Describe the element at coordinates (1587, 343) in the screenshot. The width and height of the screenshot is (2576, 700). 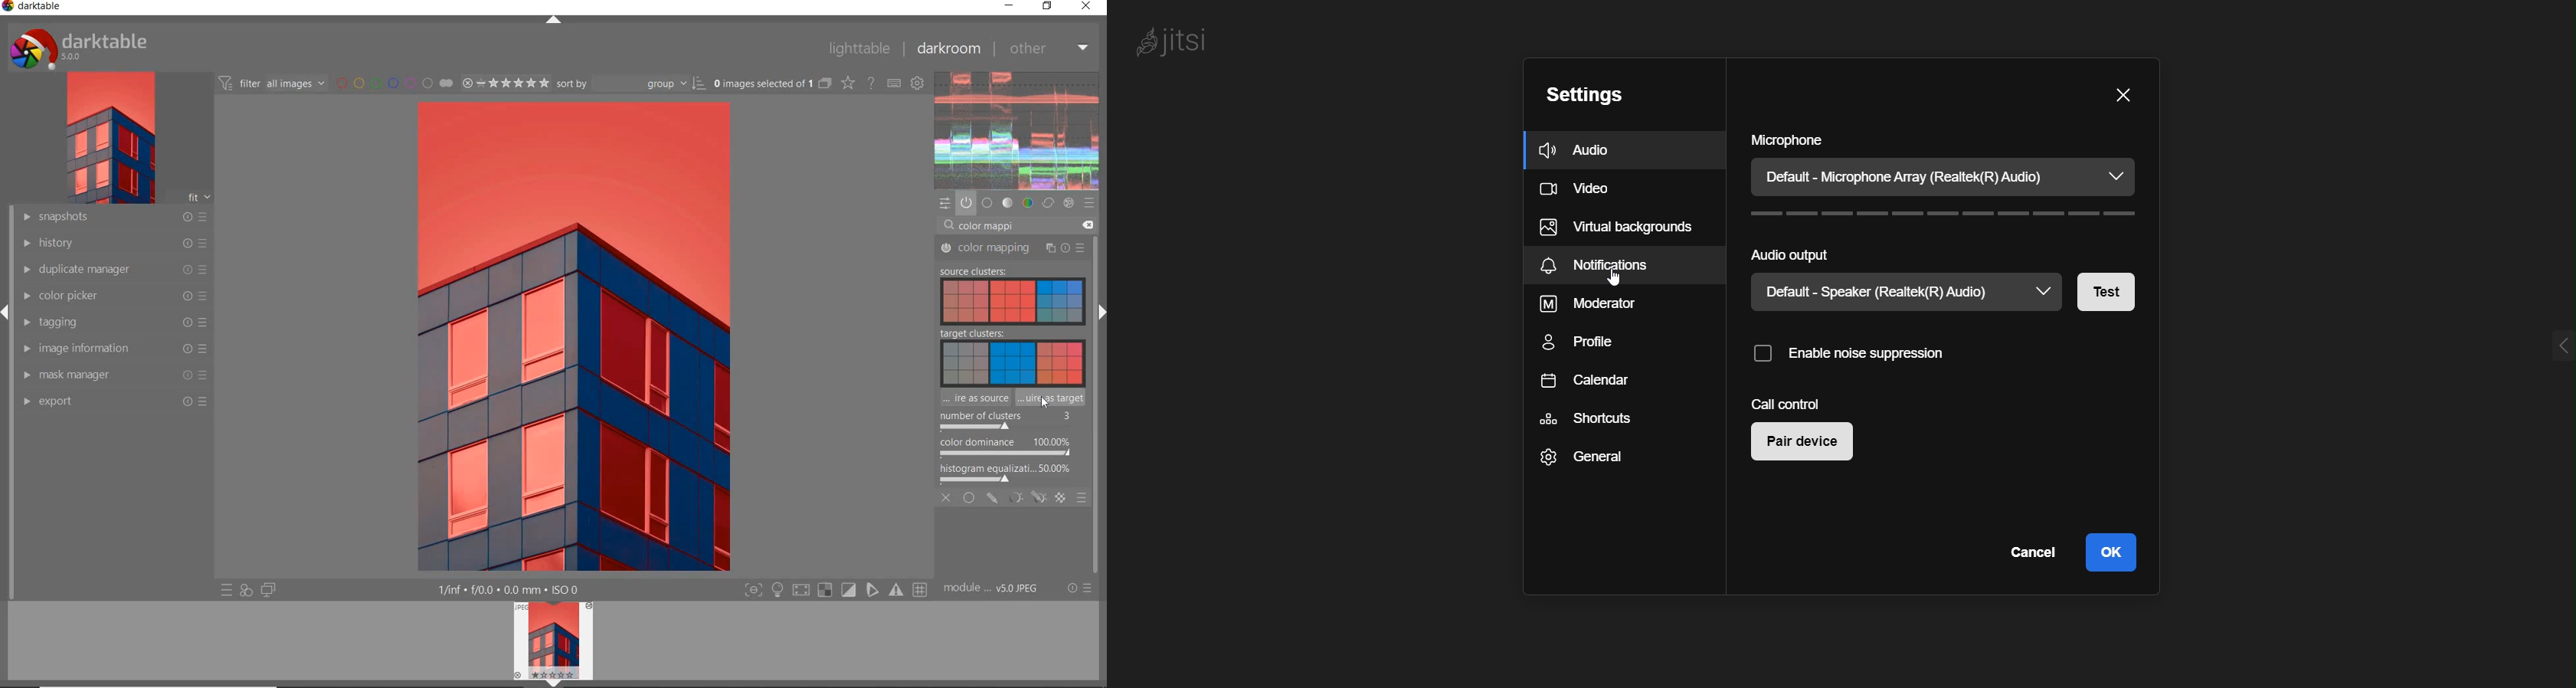
I see `profile` at that location.